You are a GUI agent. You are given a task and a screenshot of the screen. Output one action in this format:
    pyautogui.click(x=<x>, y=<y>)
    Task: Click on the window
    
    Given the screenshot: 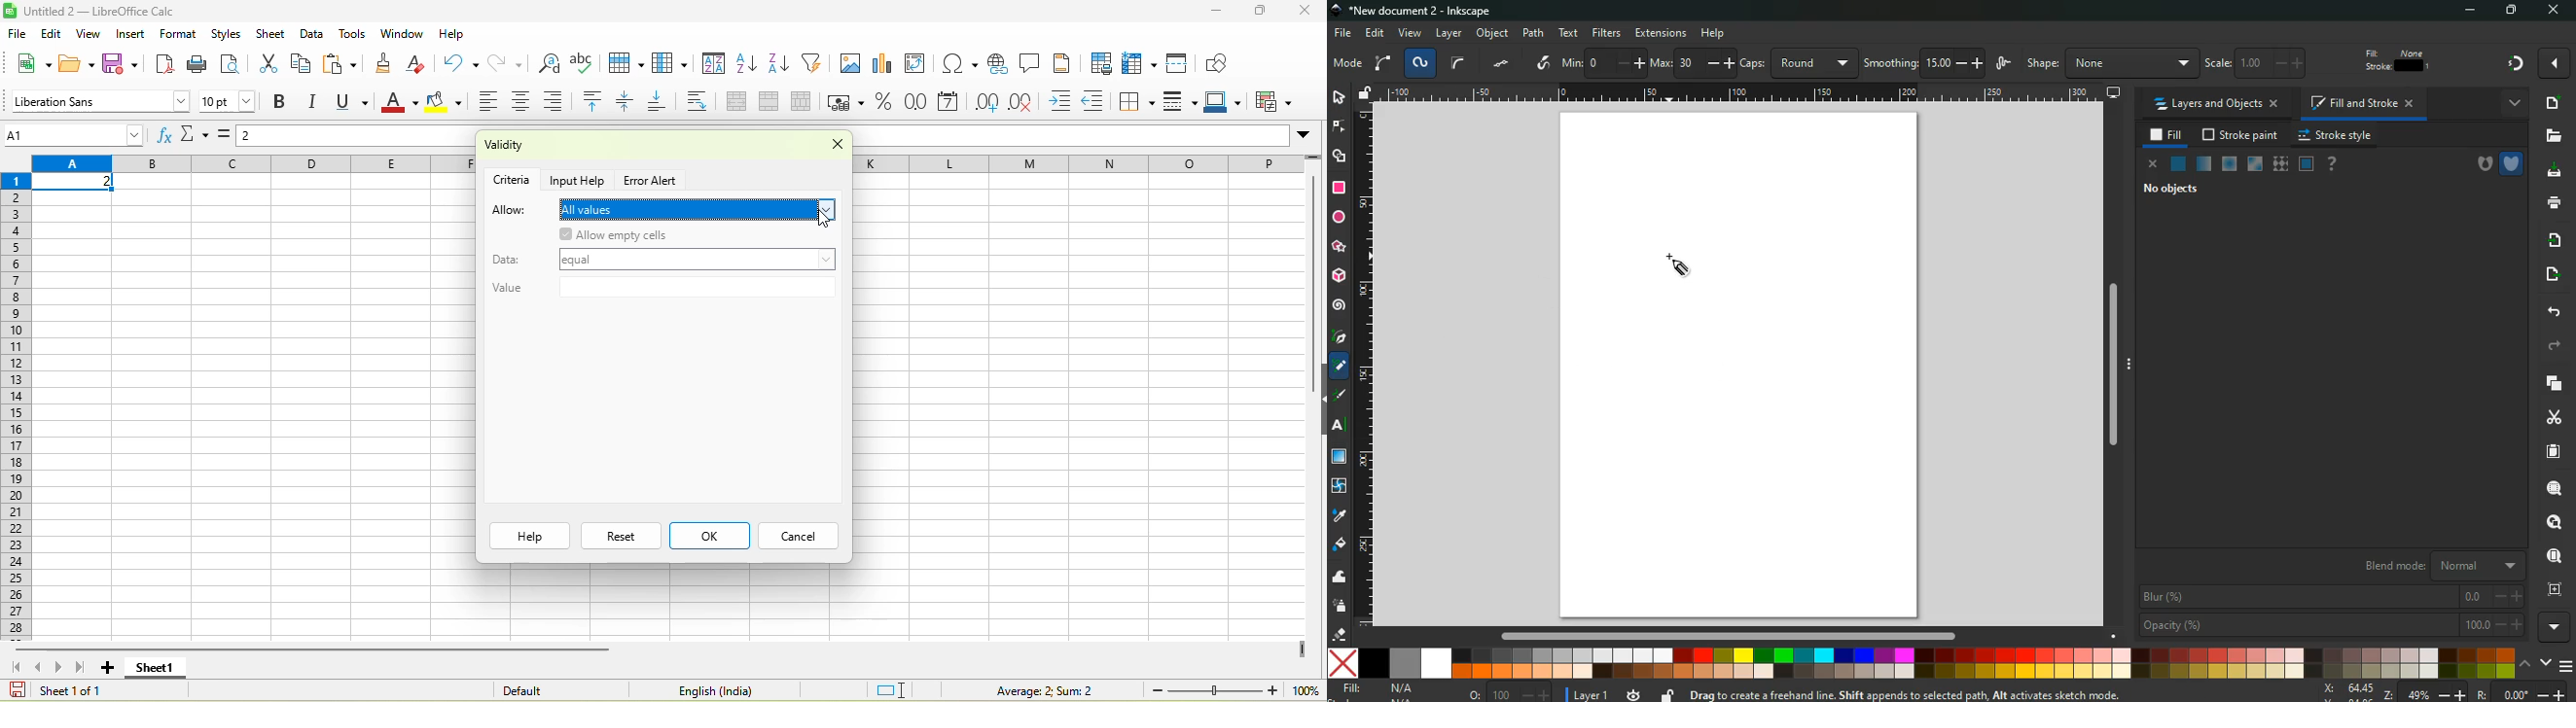 What is the action you would take?
    pyautogui.click(x=1340, y=458)
    